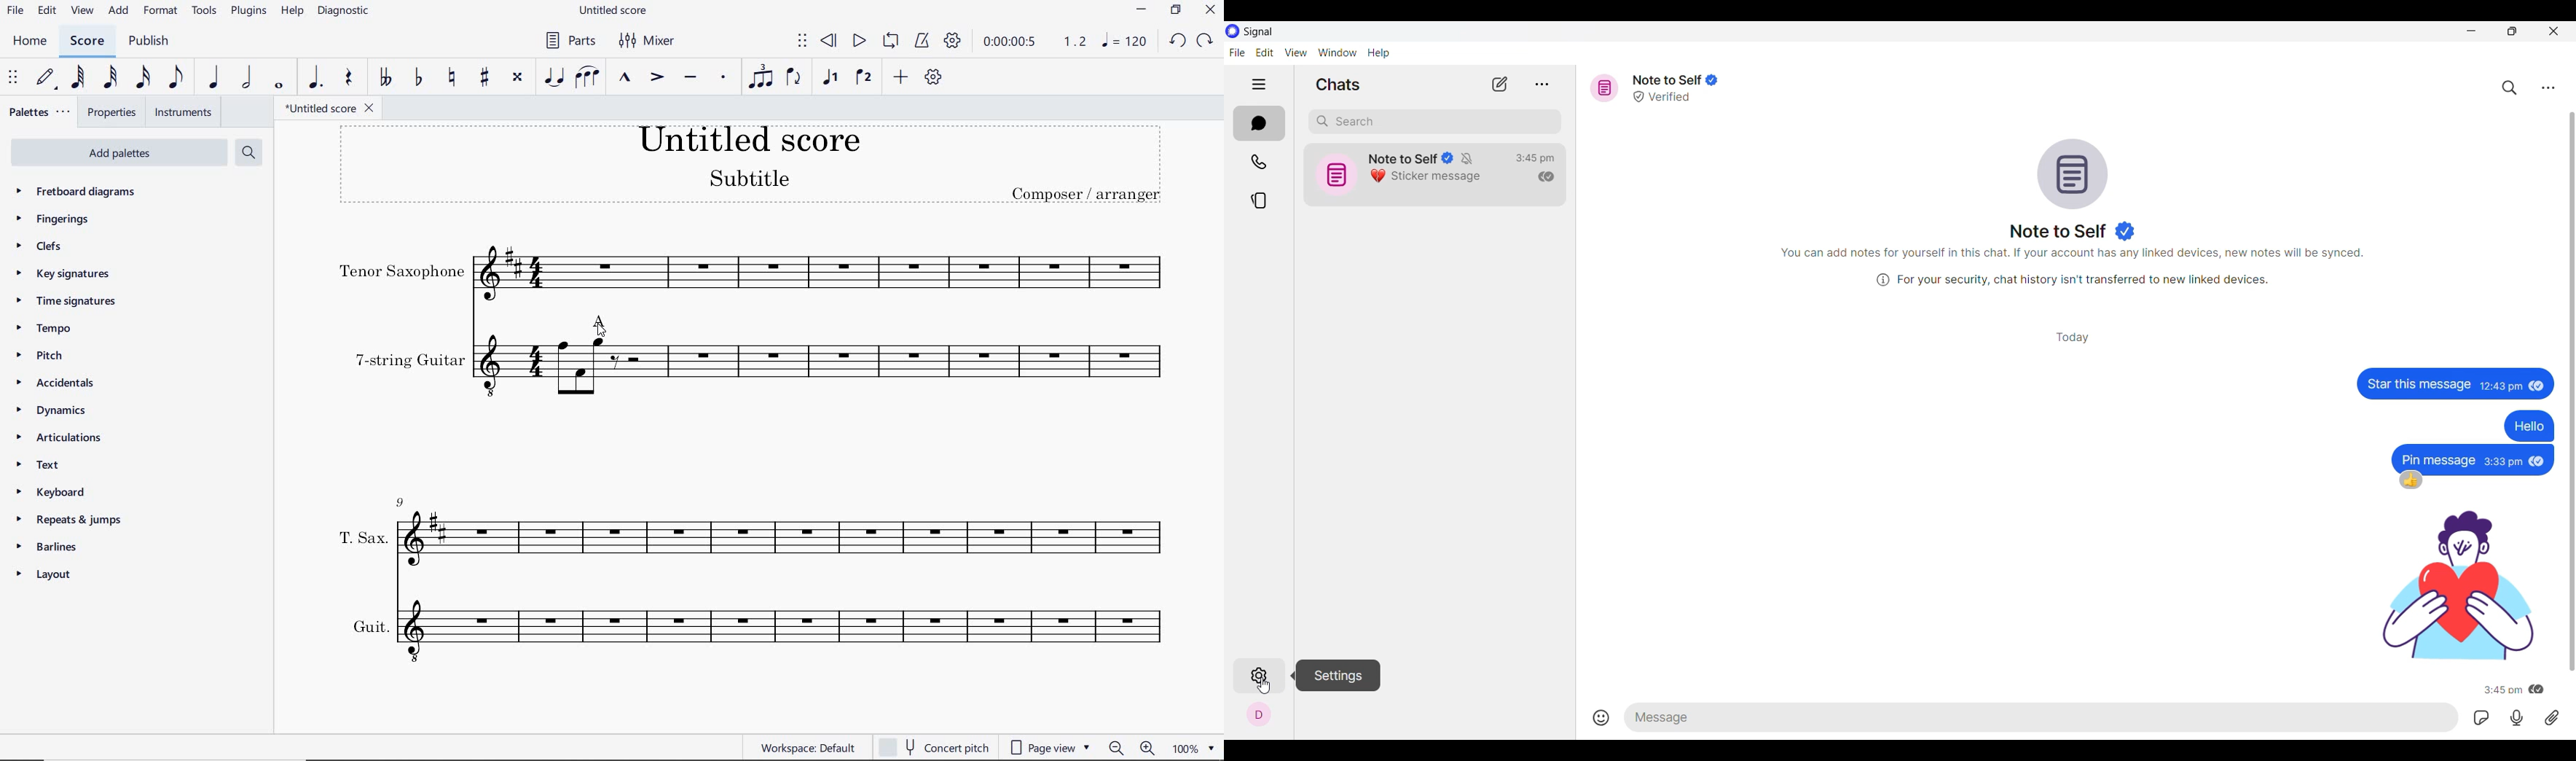 This screenshot has height=784, width=2576. Describe the element at coordinates (79, 79) in the screenshot. I see `64TH NOTE` at that location.